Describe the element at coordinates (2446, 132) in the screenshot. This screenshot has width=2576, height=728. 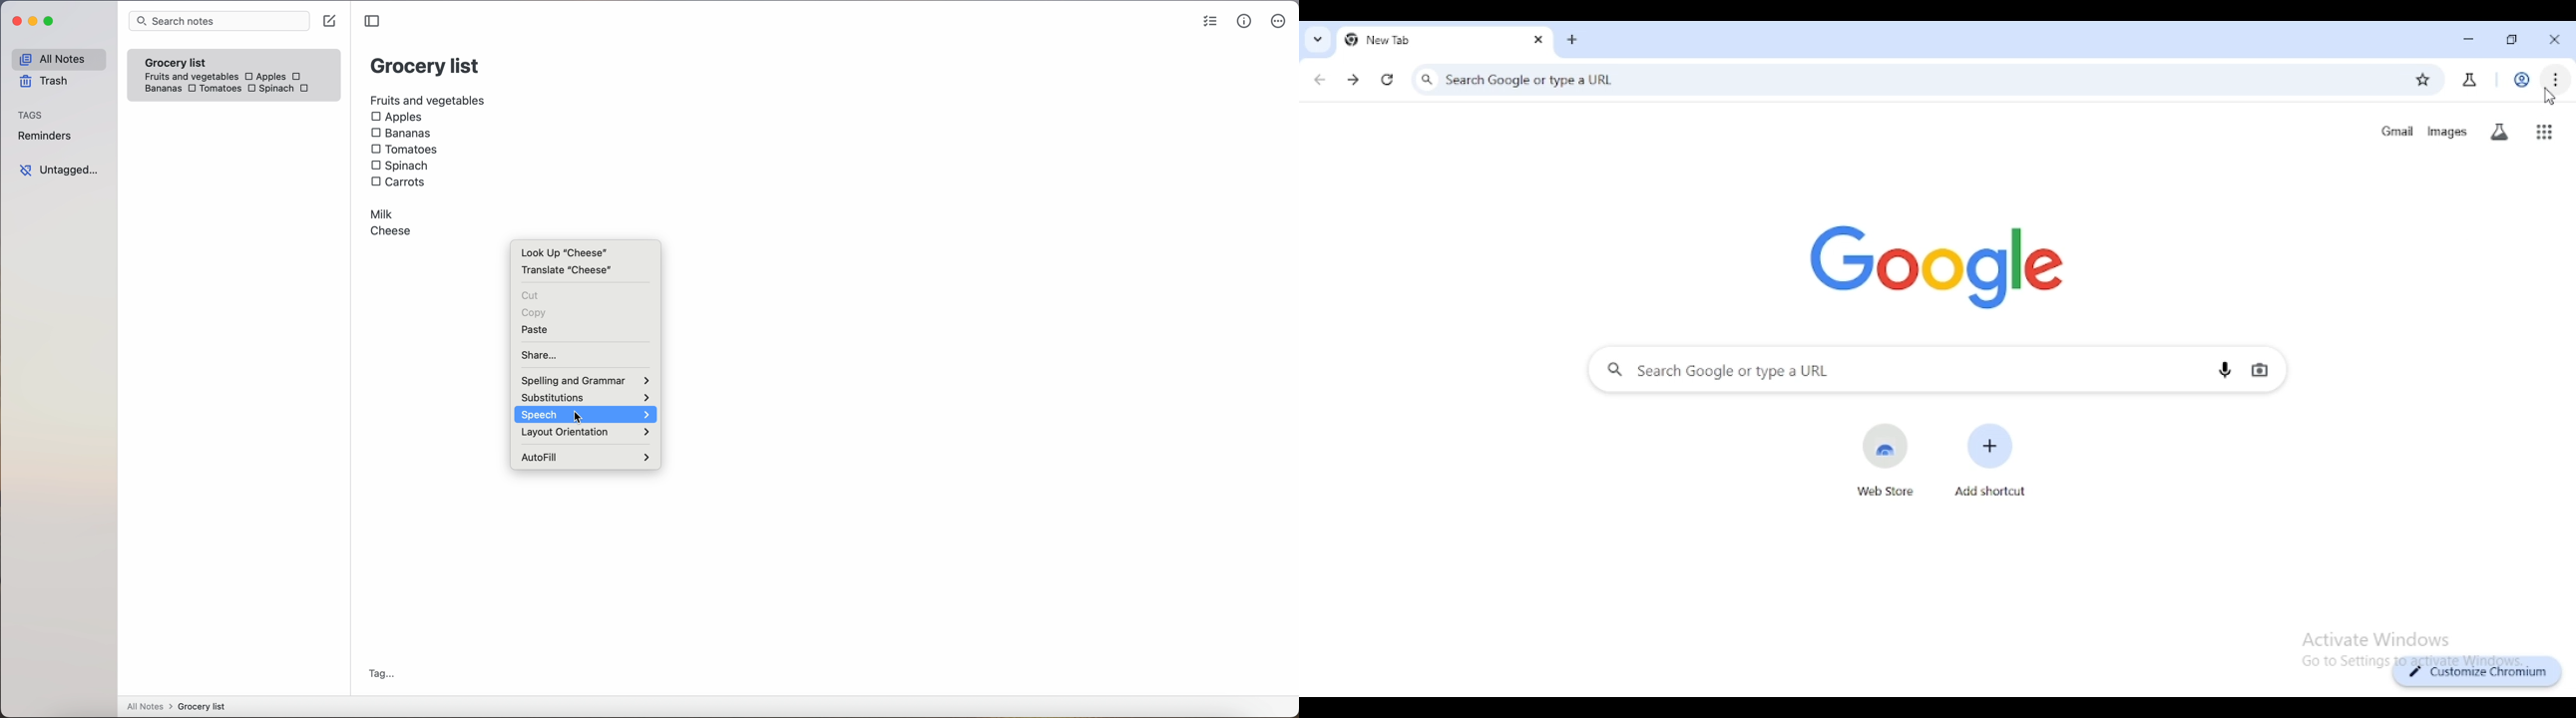
I see `images` at that location.